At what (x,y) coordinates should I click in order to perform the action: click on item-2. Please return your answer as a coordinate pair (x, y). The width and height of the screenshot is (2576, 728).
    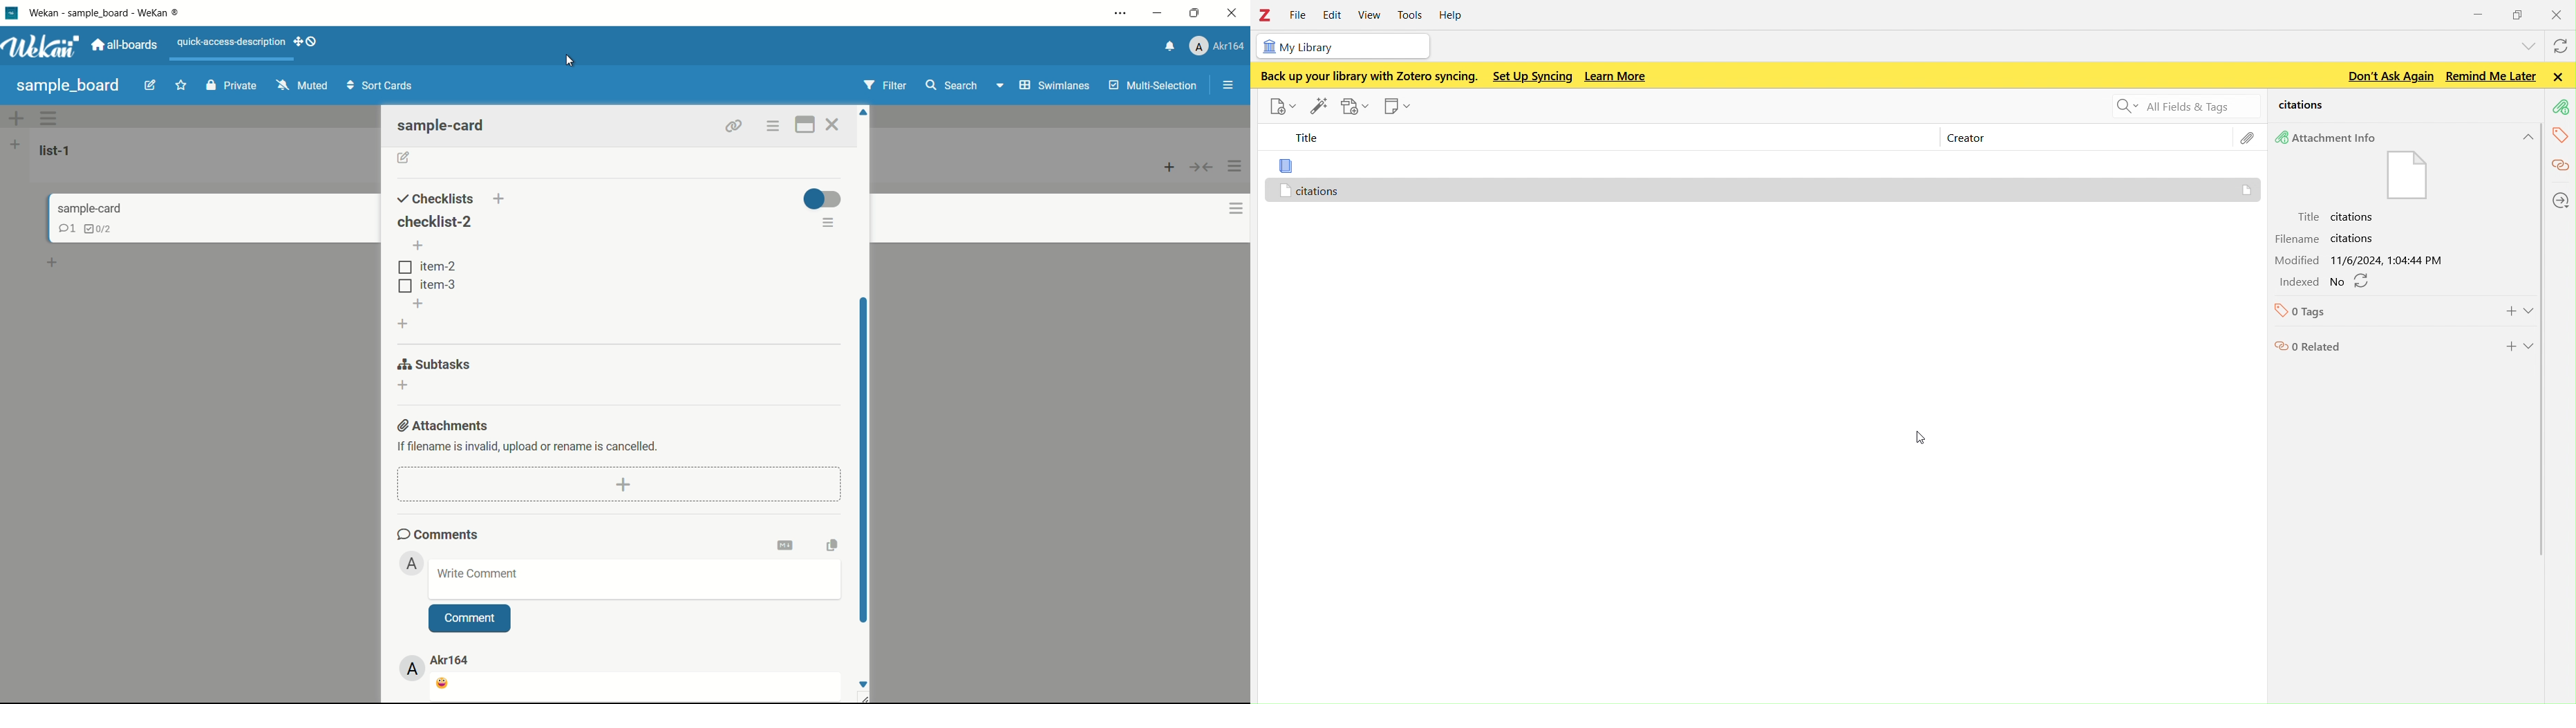
    Looking at the image, I should click on (427, 267).